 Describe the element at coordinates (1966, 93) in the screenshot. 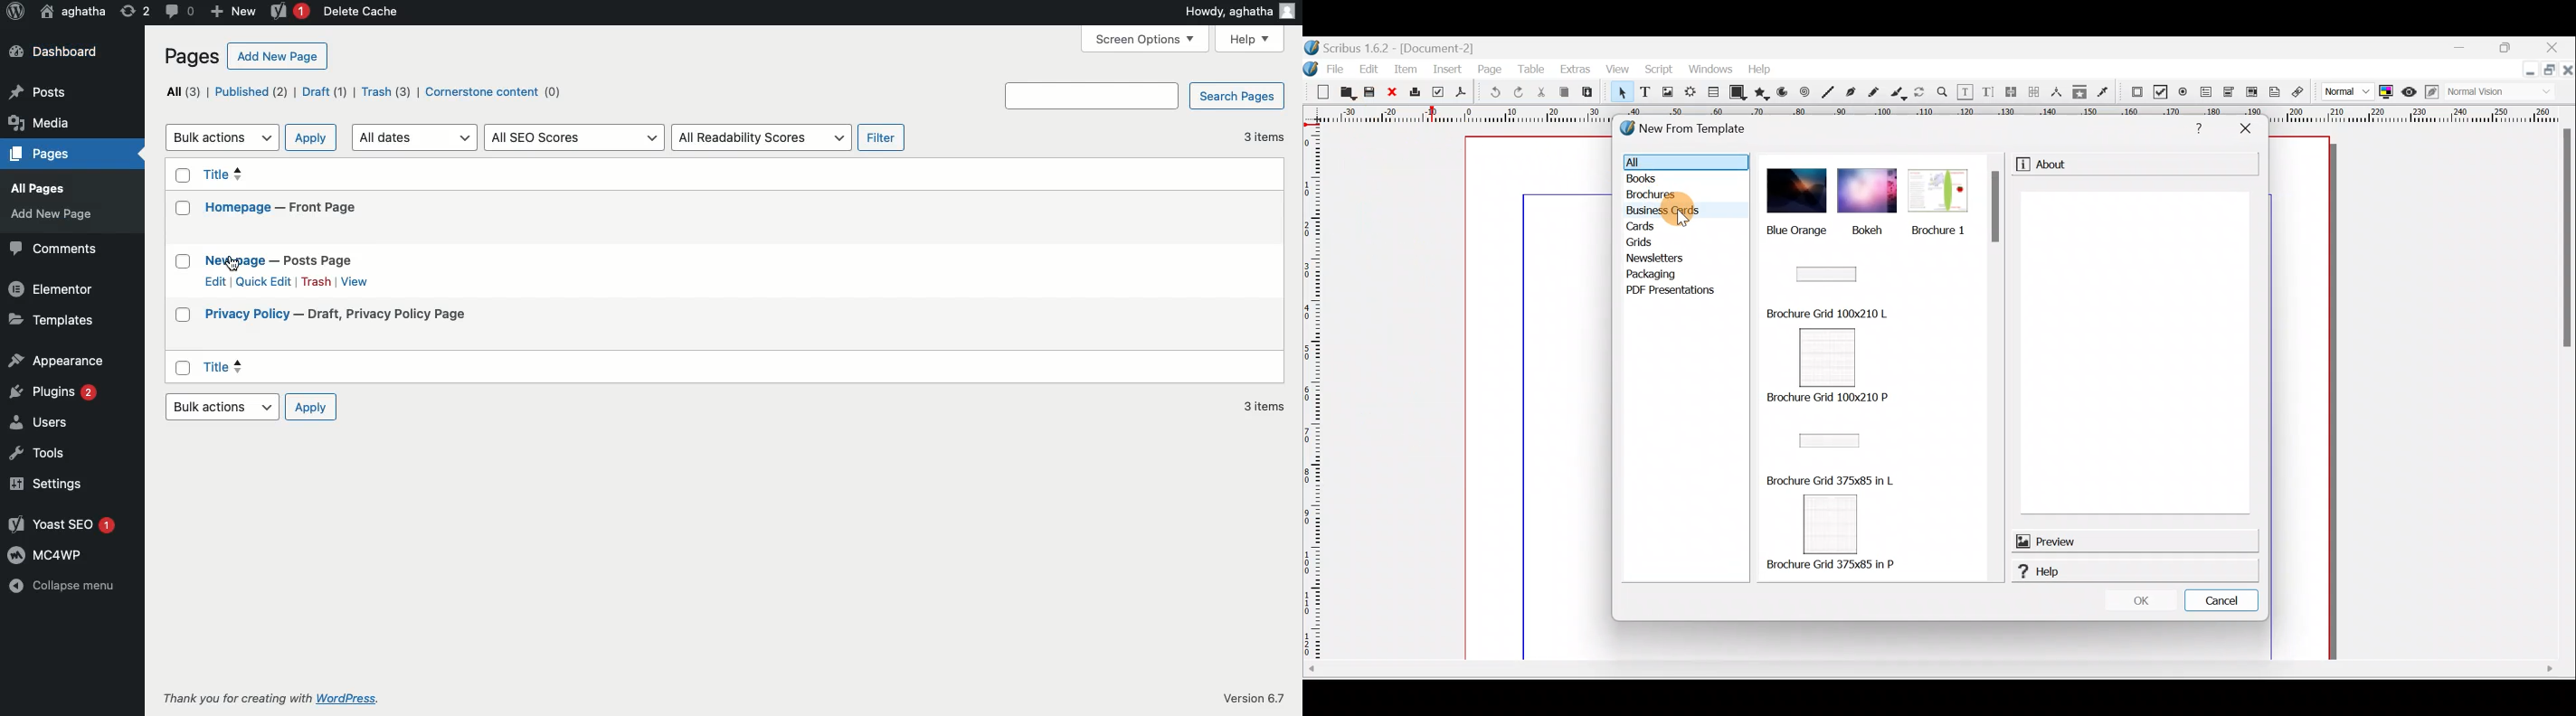

I see `Edit contents of frame` at that location.